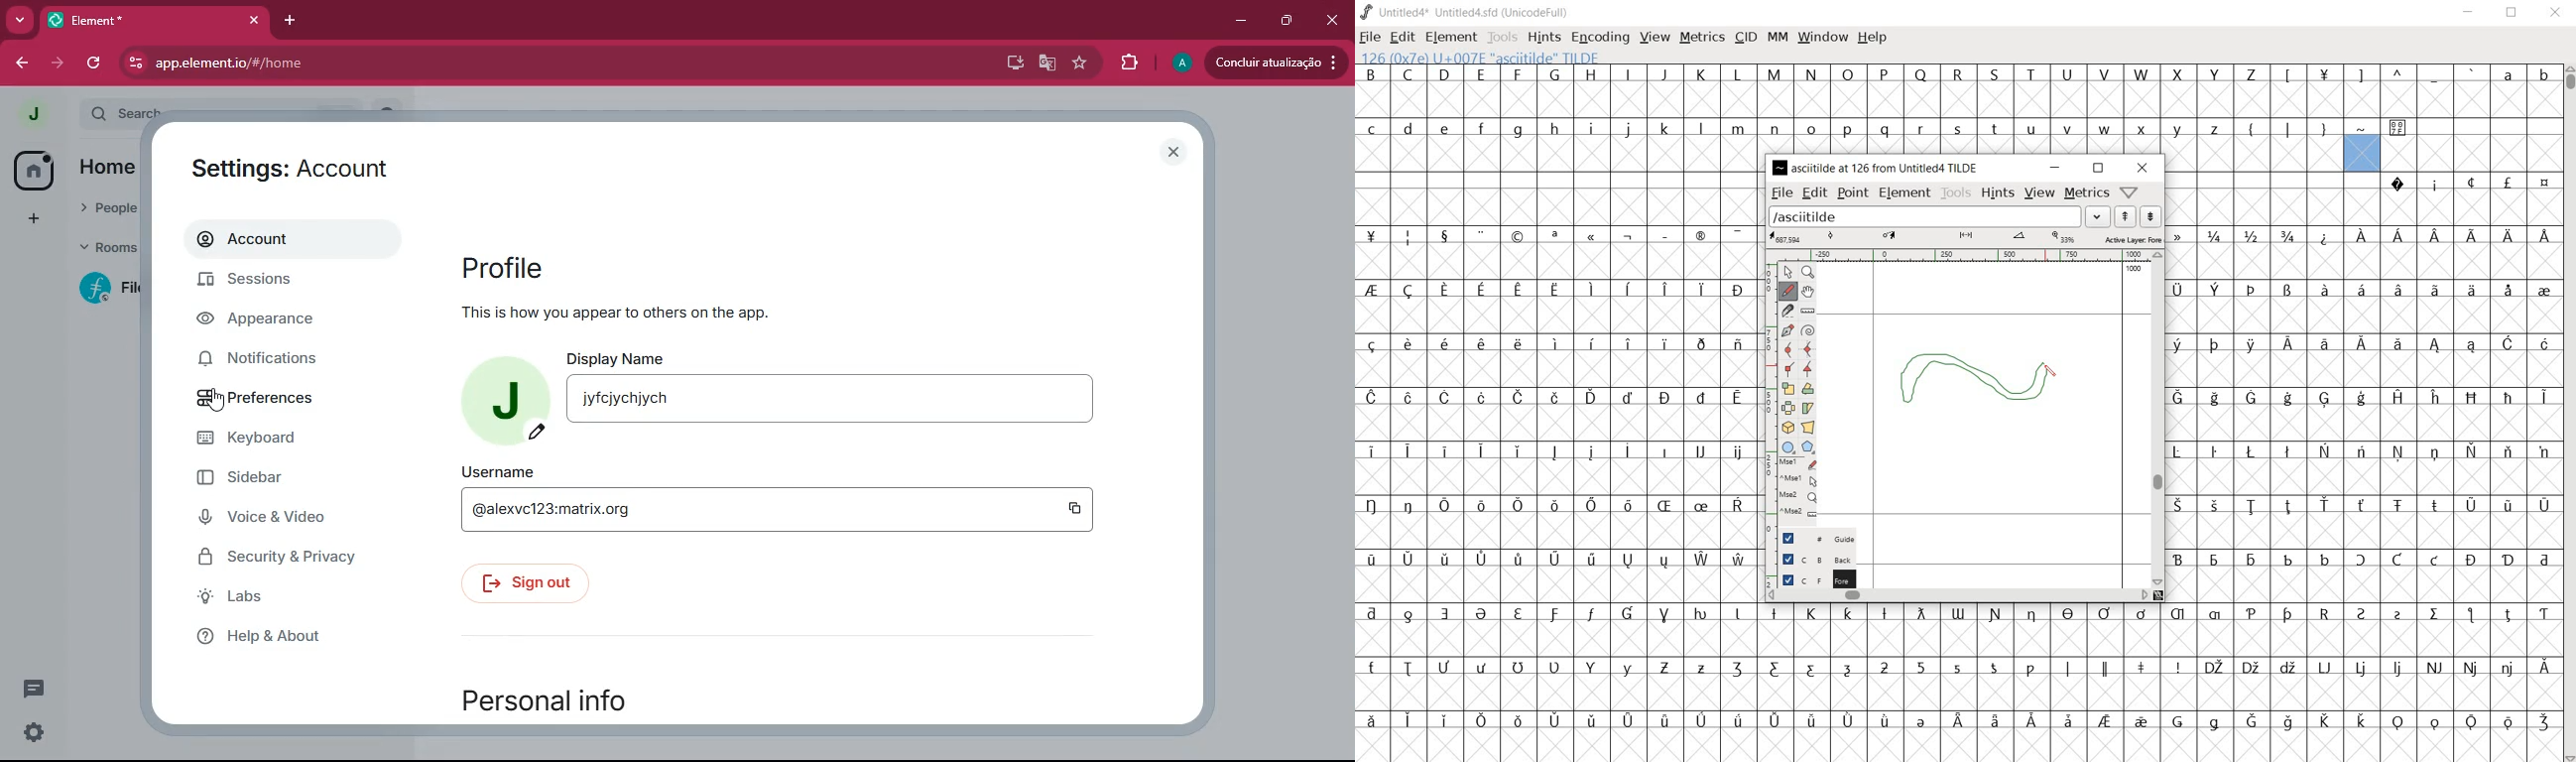 This screenshot has height=784, width=2576. I want to click on VIEW, so click(1653, 37).